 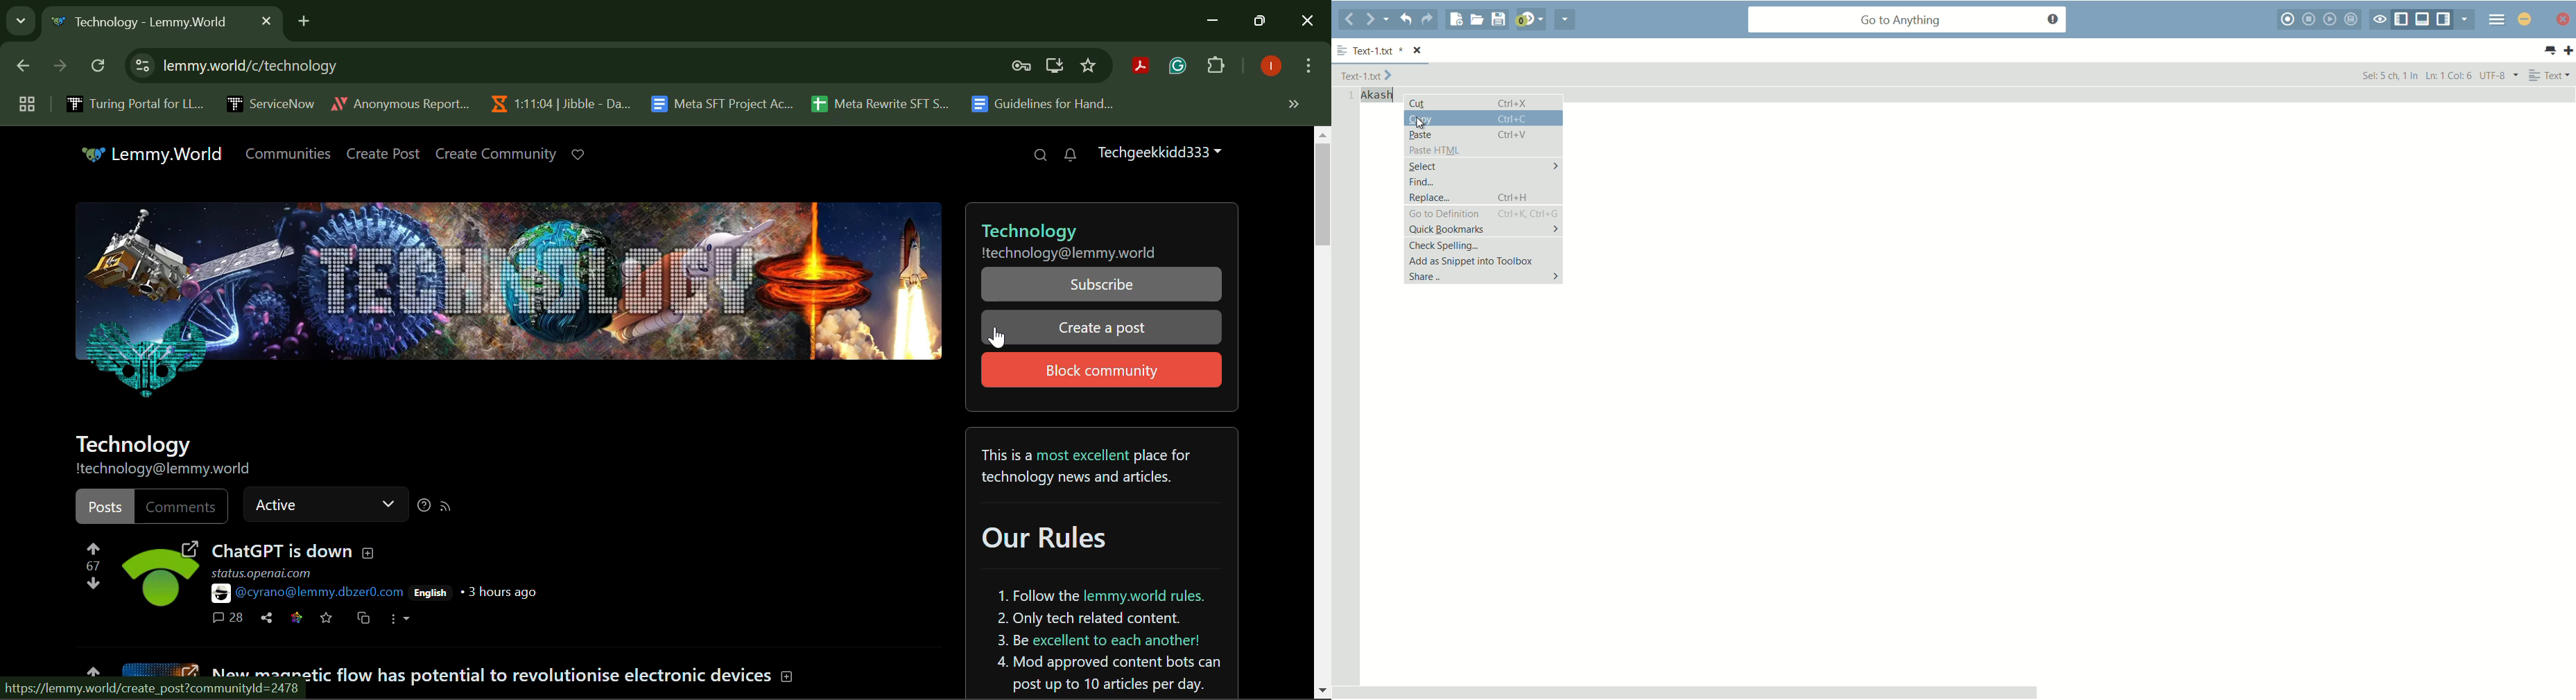 What do you see at coordinates (400, 618) in the screenshot?
I see `More Options` at bounding box center [400, 618].